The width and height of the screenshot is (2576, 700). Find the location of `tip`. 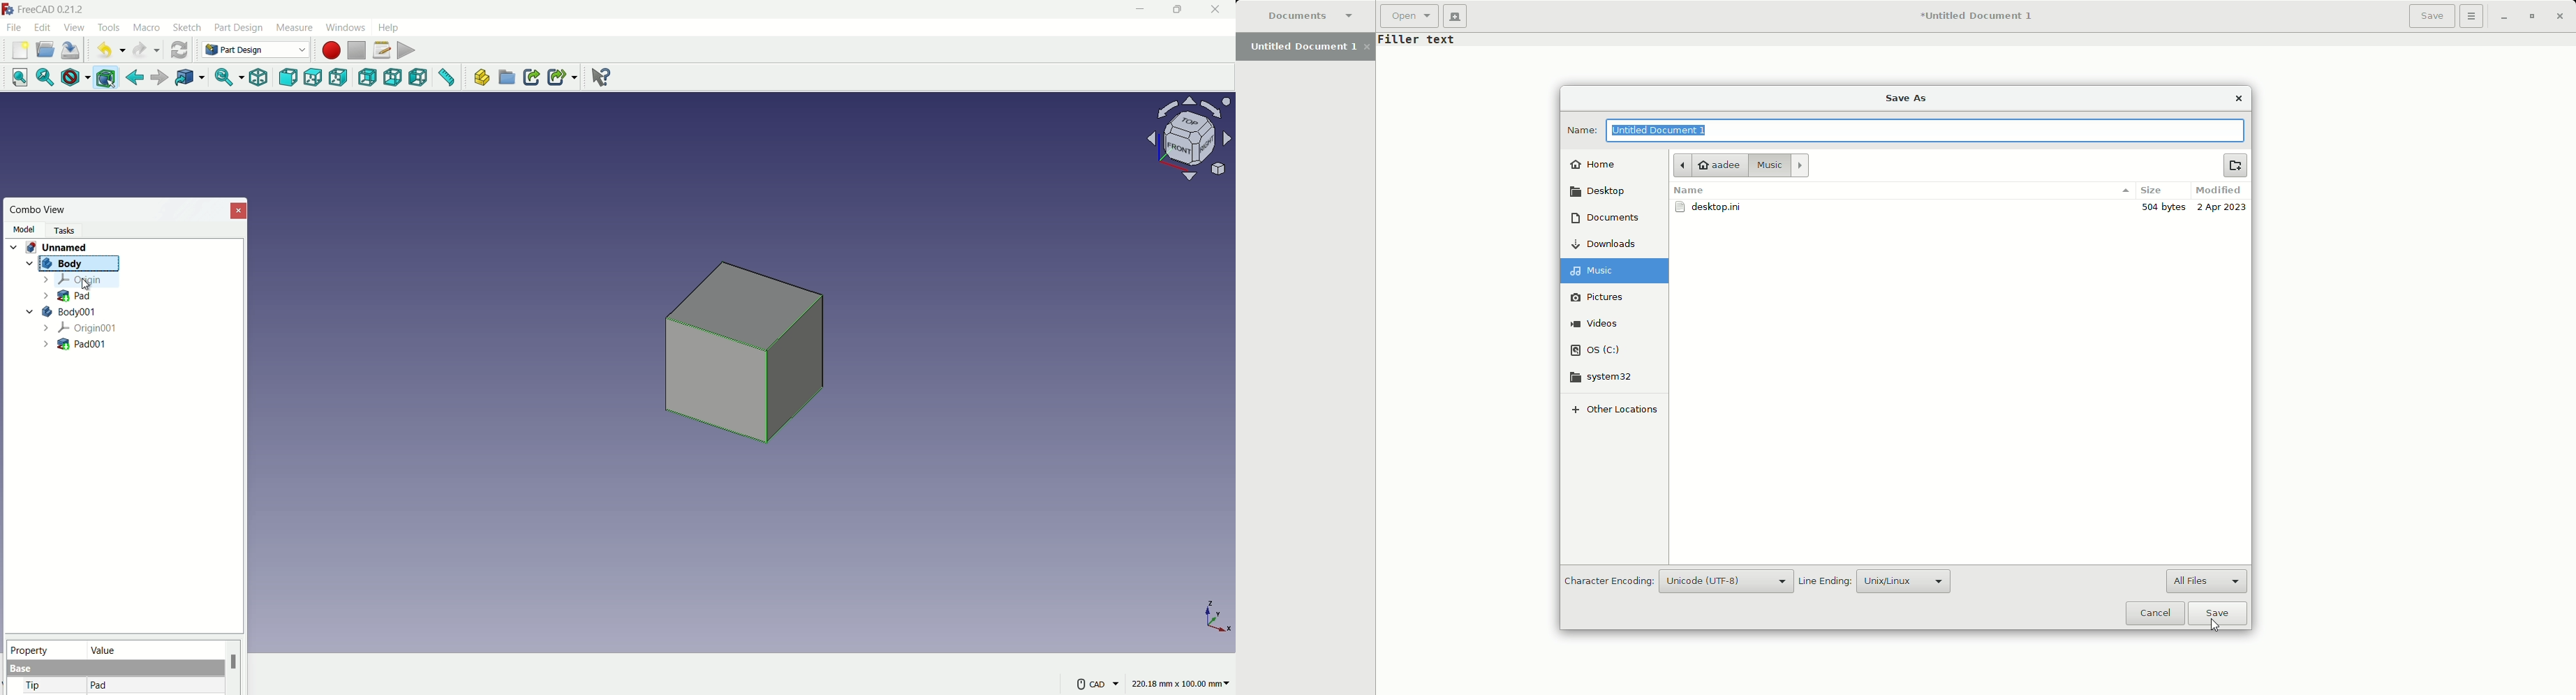

tip is located at coordinates (34, 687).